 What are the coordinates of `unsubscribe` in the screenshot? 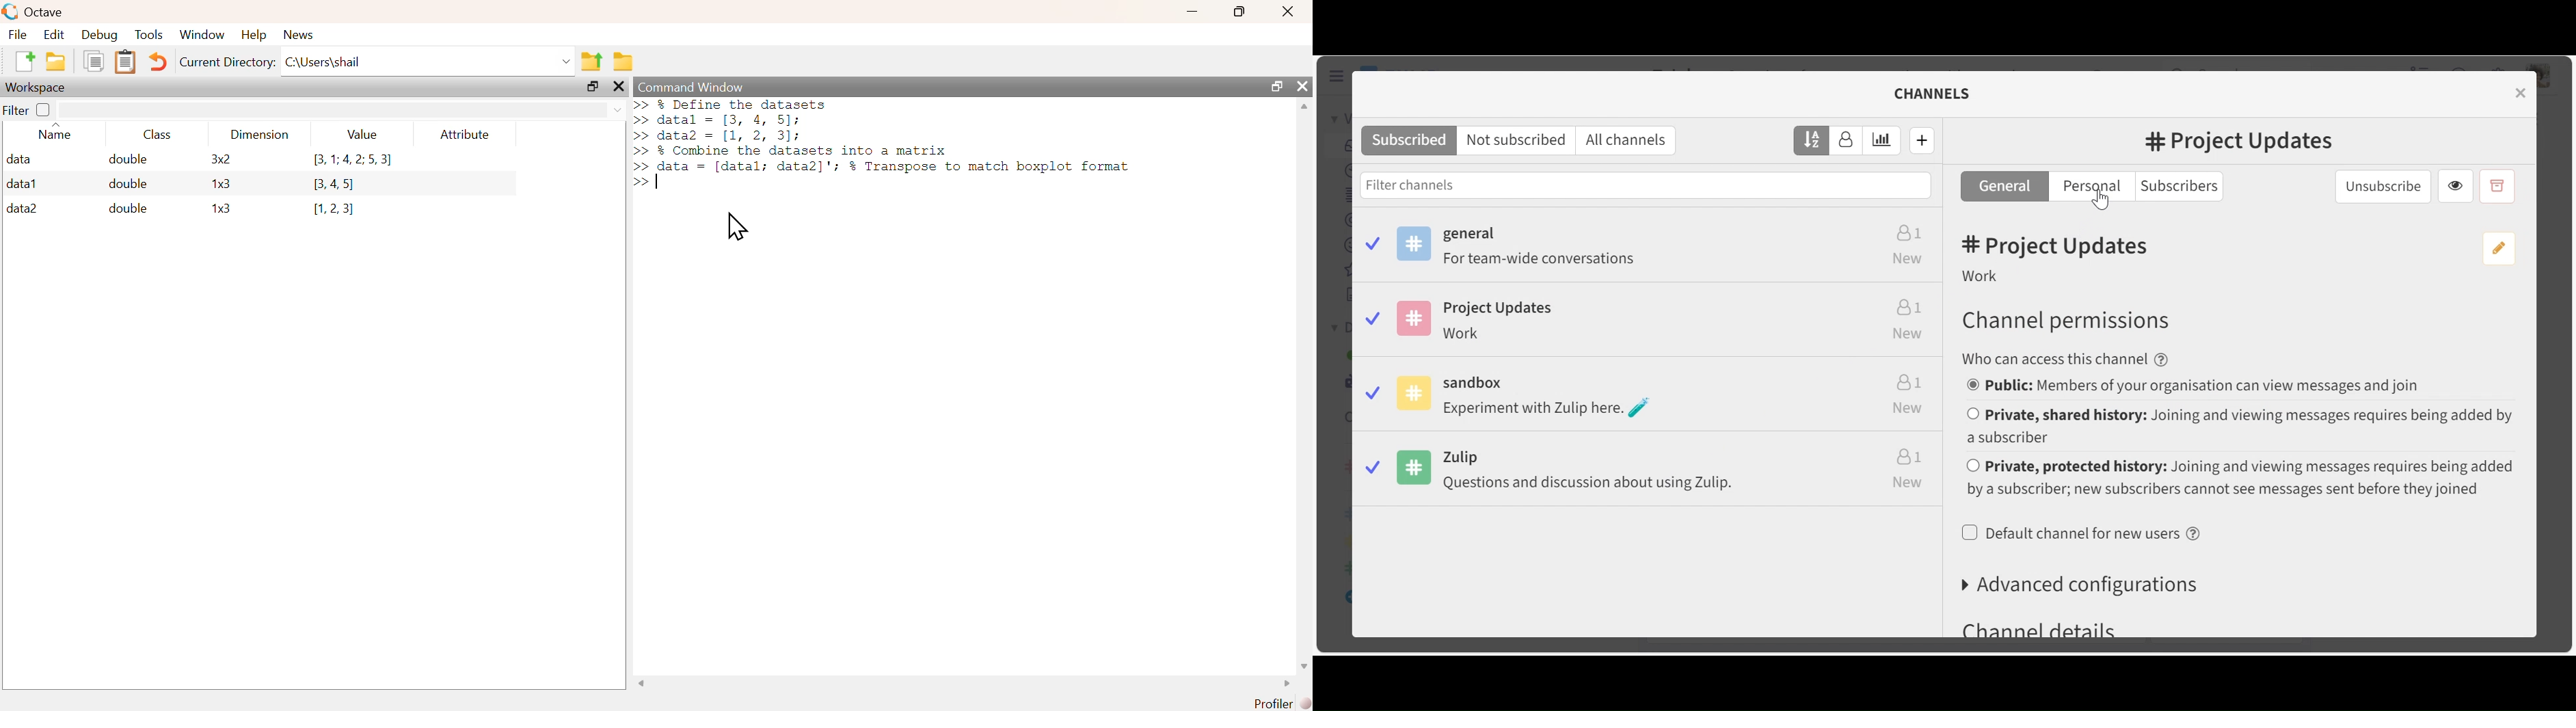 It's located at (2384, 186).